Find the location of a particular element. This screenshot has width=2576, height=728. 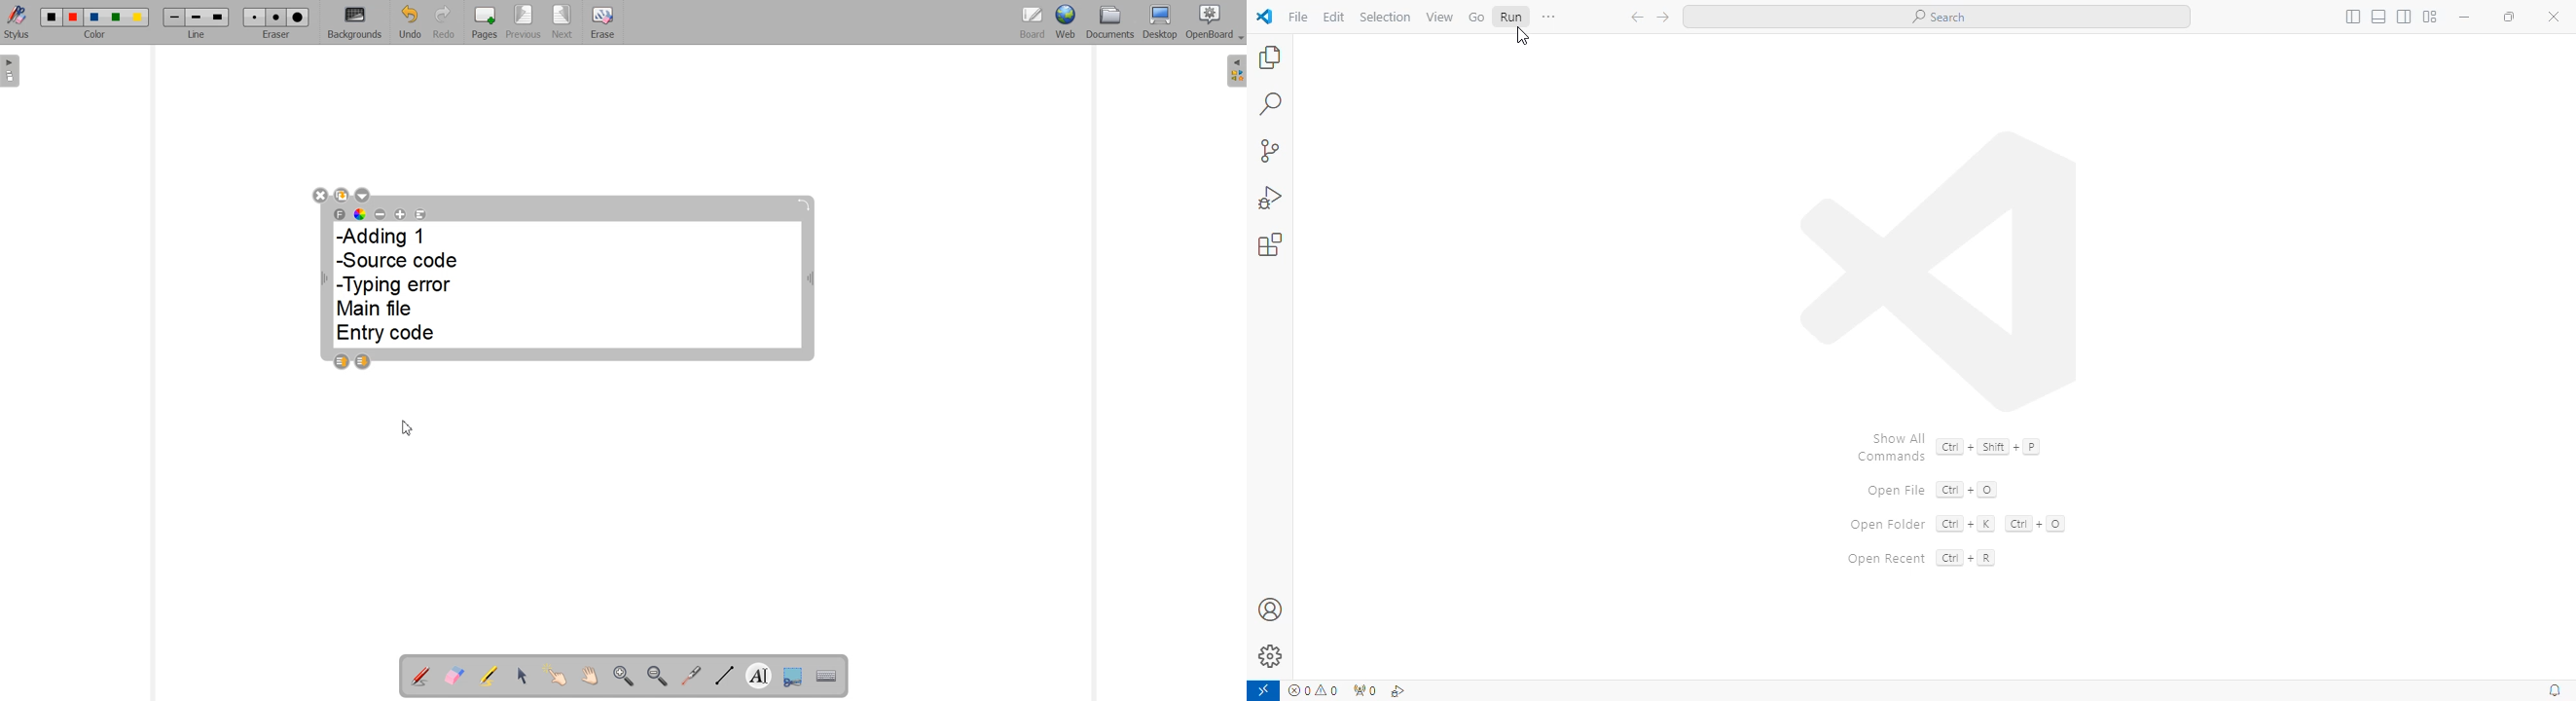

Ctrl+O is located at coordinates (1968, 489).